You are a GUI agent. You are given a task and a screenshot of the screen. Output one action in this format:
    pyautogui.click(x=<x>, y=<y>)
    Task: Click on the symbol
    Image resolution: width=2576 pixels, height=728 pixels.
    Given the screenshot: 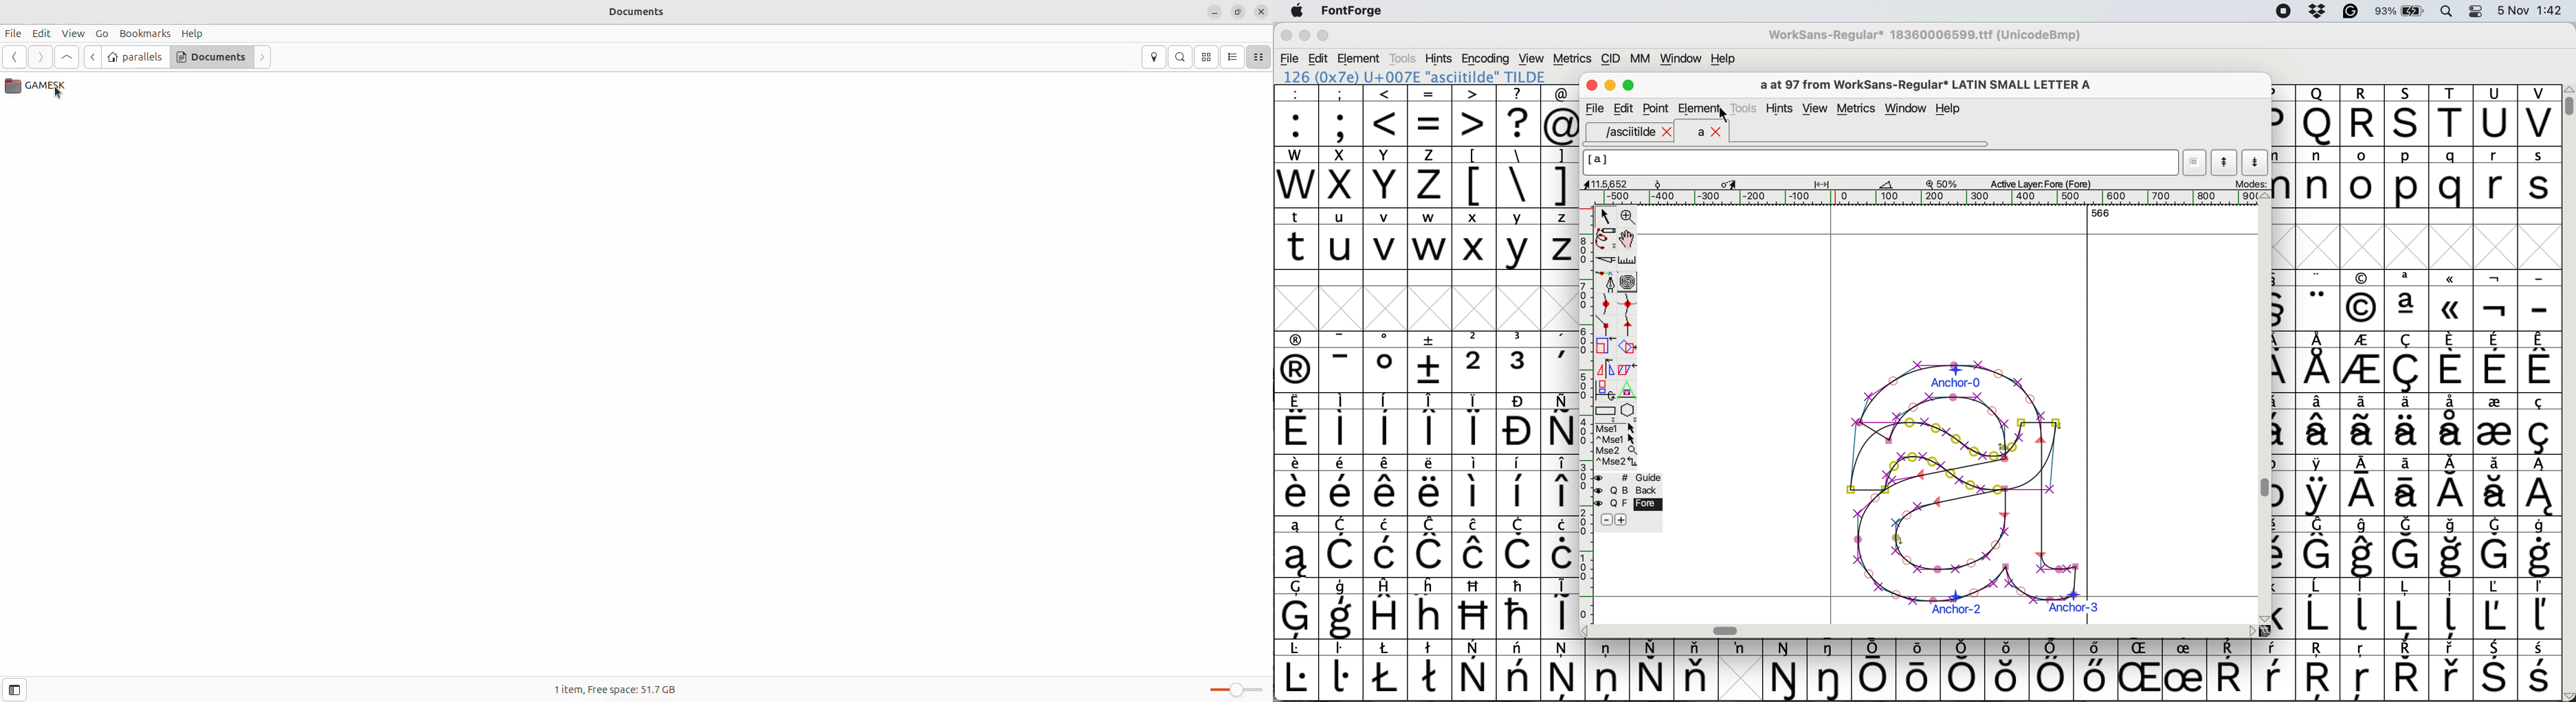 What is the action you would take?
    pyautogui.click(x=1831, y=670)
    